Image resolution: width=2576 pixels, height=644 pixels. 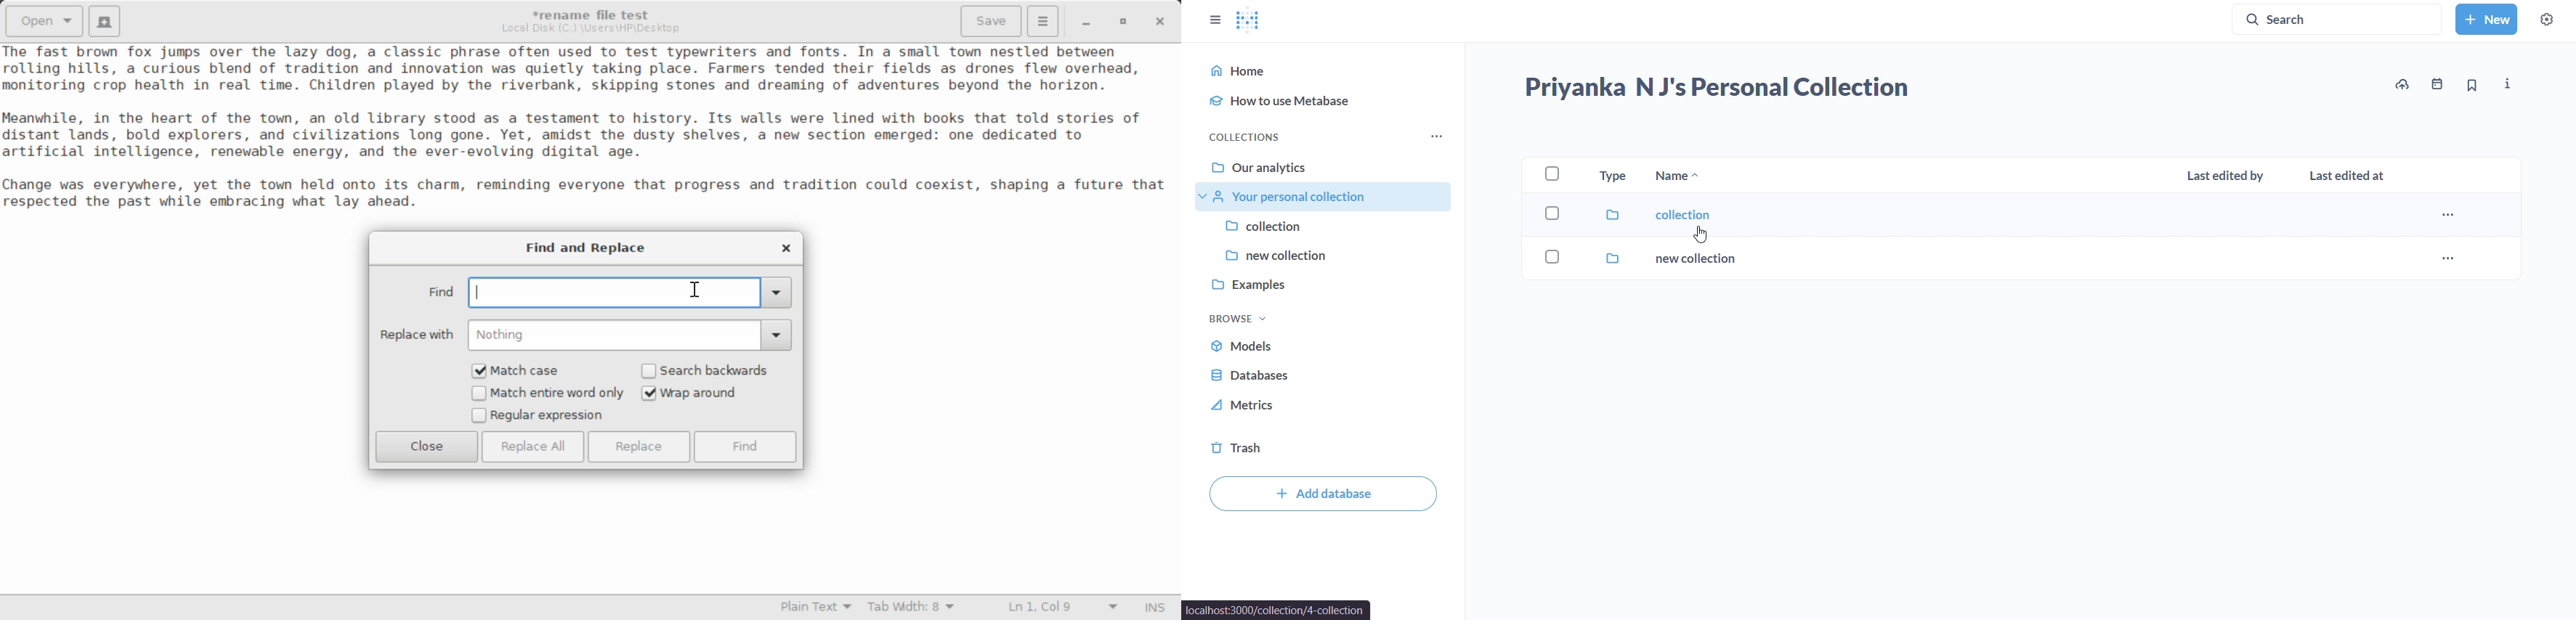 What do you see at coordinates (1255, 375) in the screenshot?
I see `database` at bounding box center [1255, 375].